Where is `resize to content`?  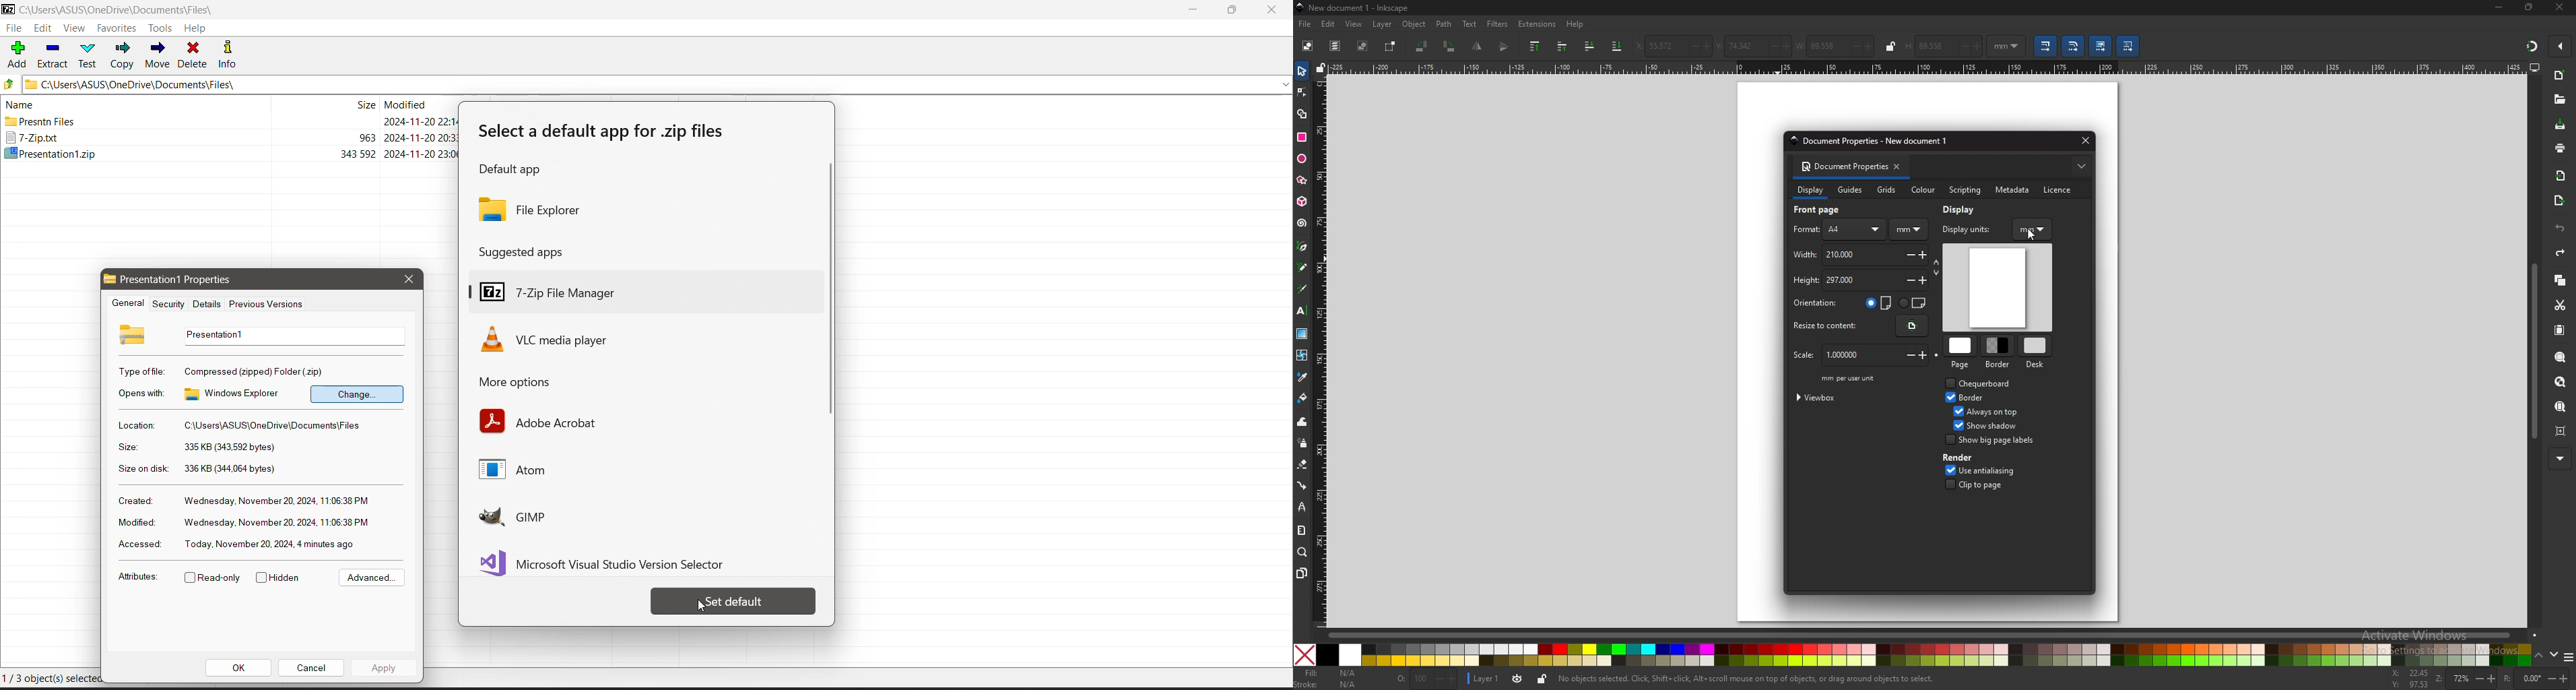 resize to content is located at coordinates (1830, 326).